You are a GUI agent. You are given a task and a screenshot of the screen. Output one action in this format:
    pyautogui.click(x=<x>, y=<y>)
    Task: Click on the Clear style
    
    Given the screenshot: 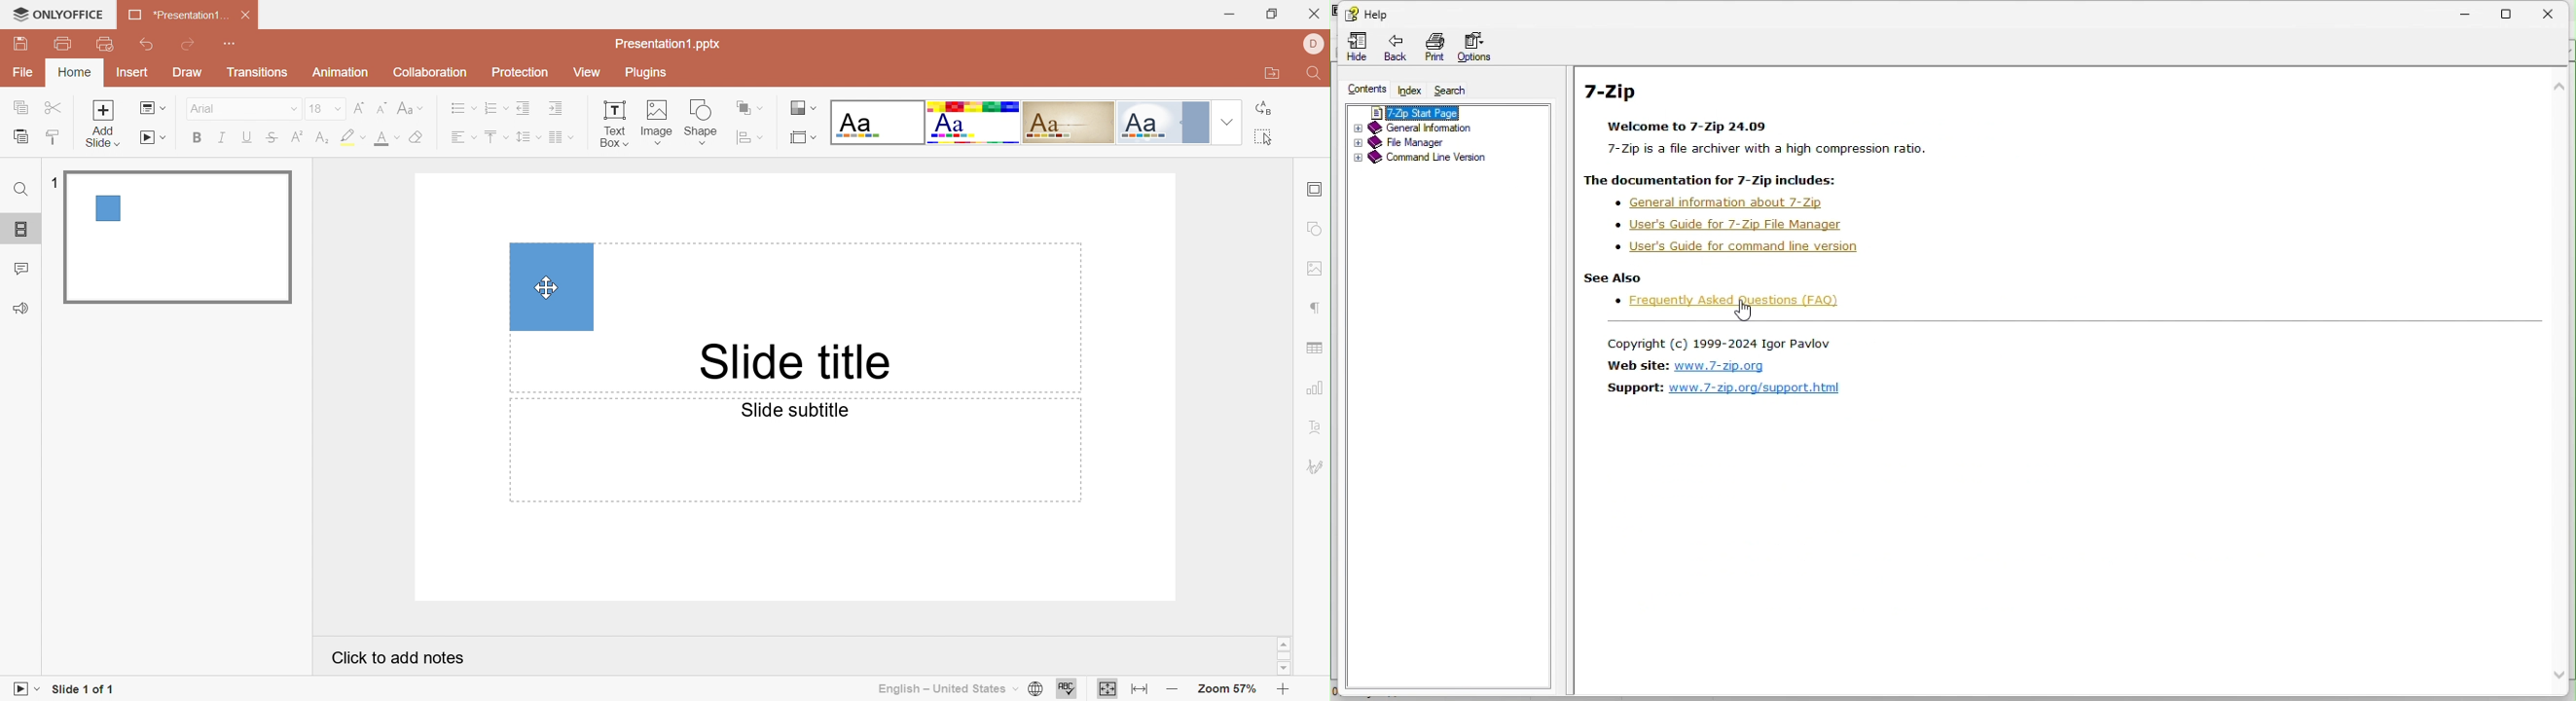 What is the action you would take?
    pyautogui.click(x=419, y=138)
    